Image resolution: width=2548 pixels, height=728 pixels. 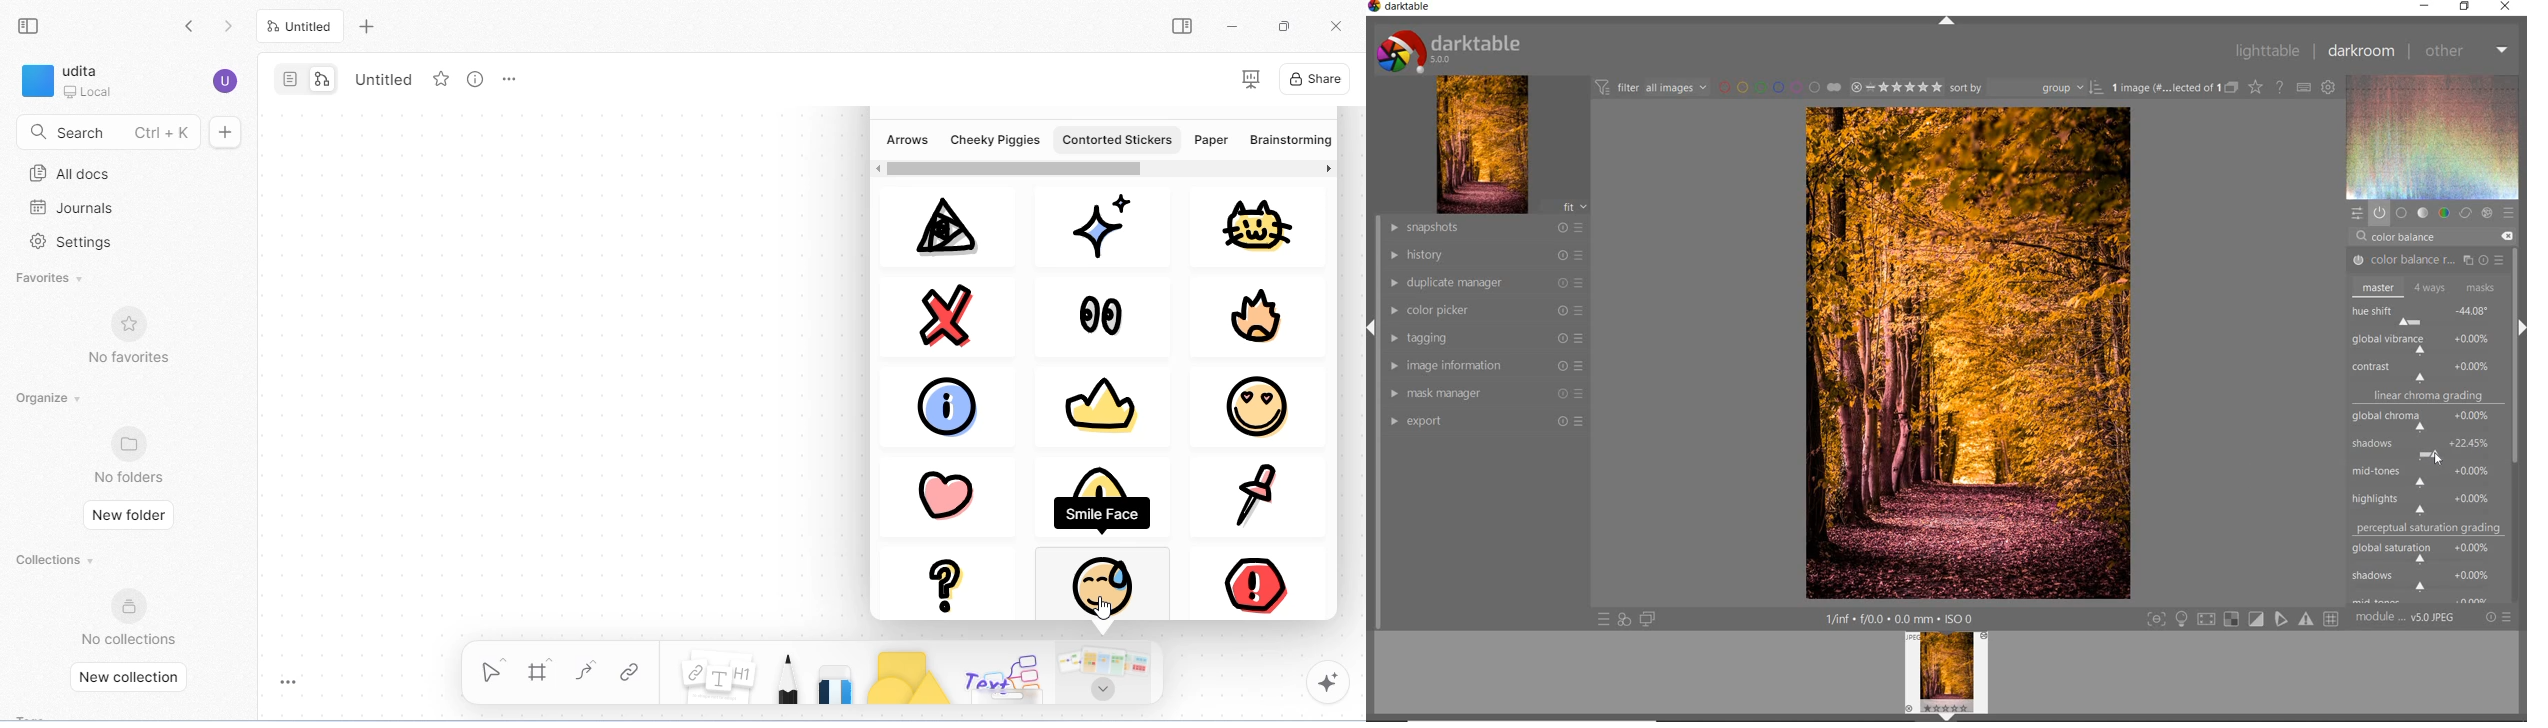 I want to click on image information, so click(x=1484, y=365).